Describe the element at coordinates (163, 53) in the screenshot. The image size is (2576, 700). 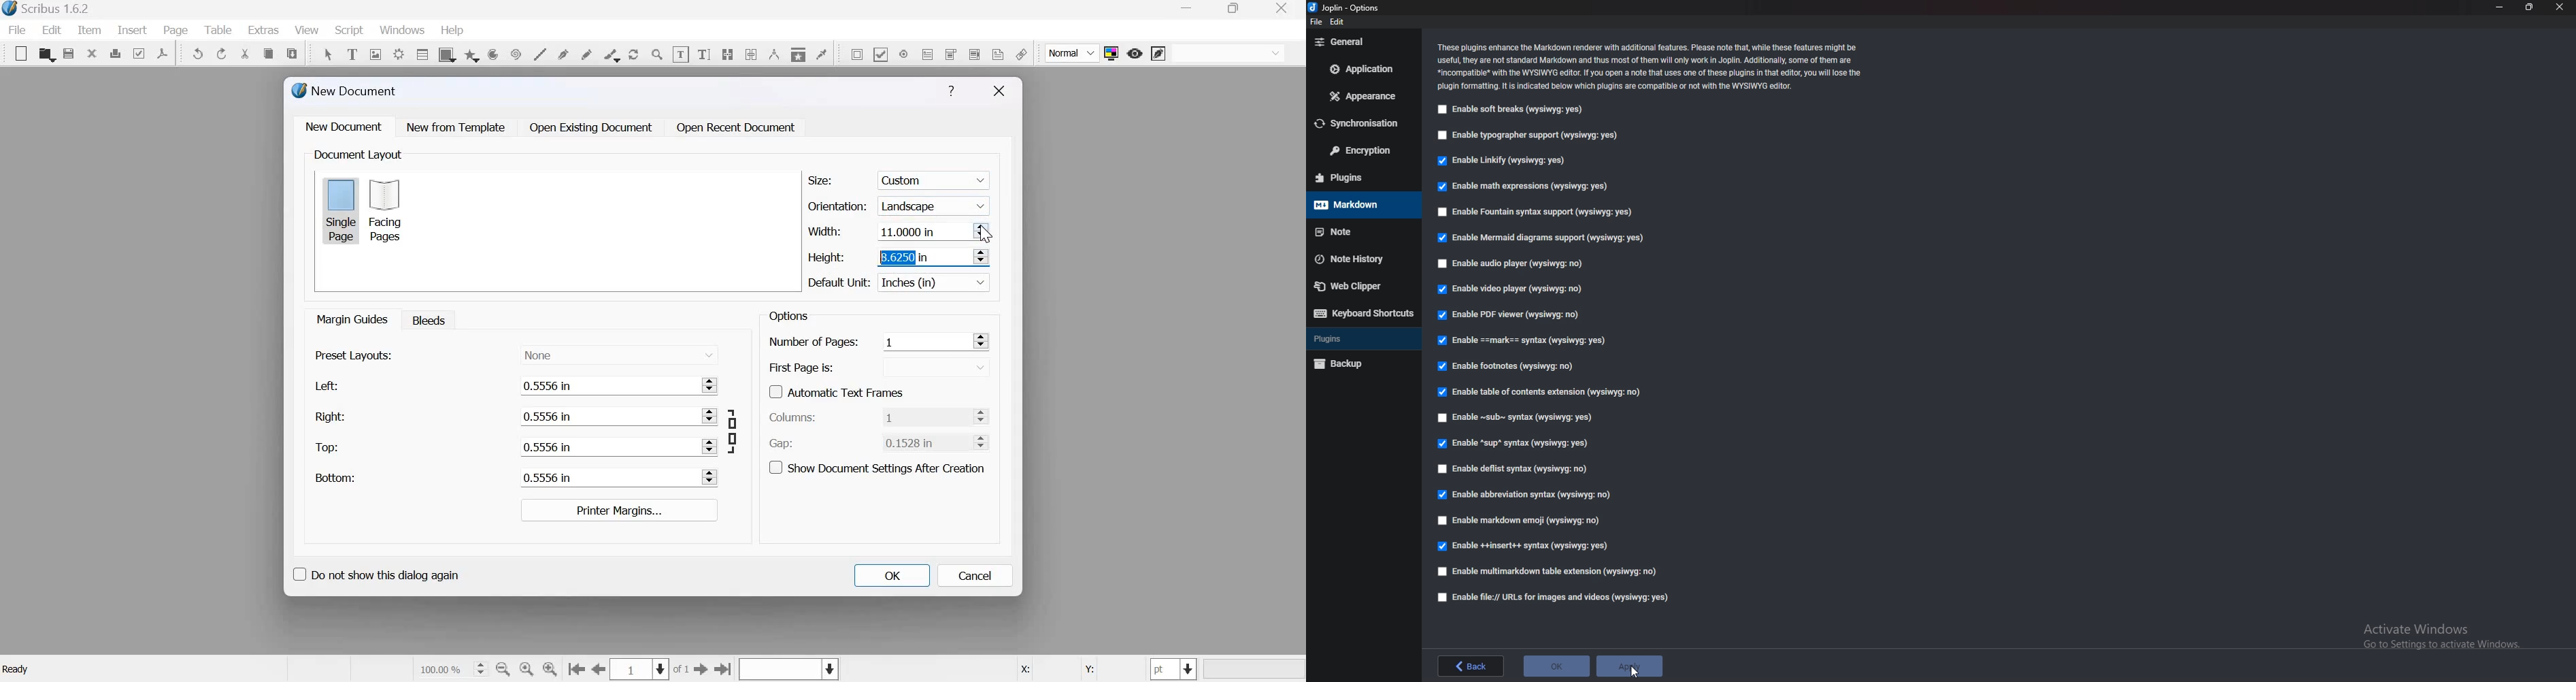
I see `Save as PDF` at that location.